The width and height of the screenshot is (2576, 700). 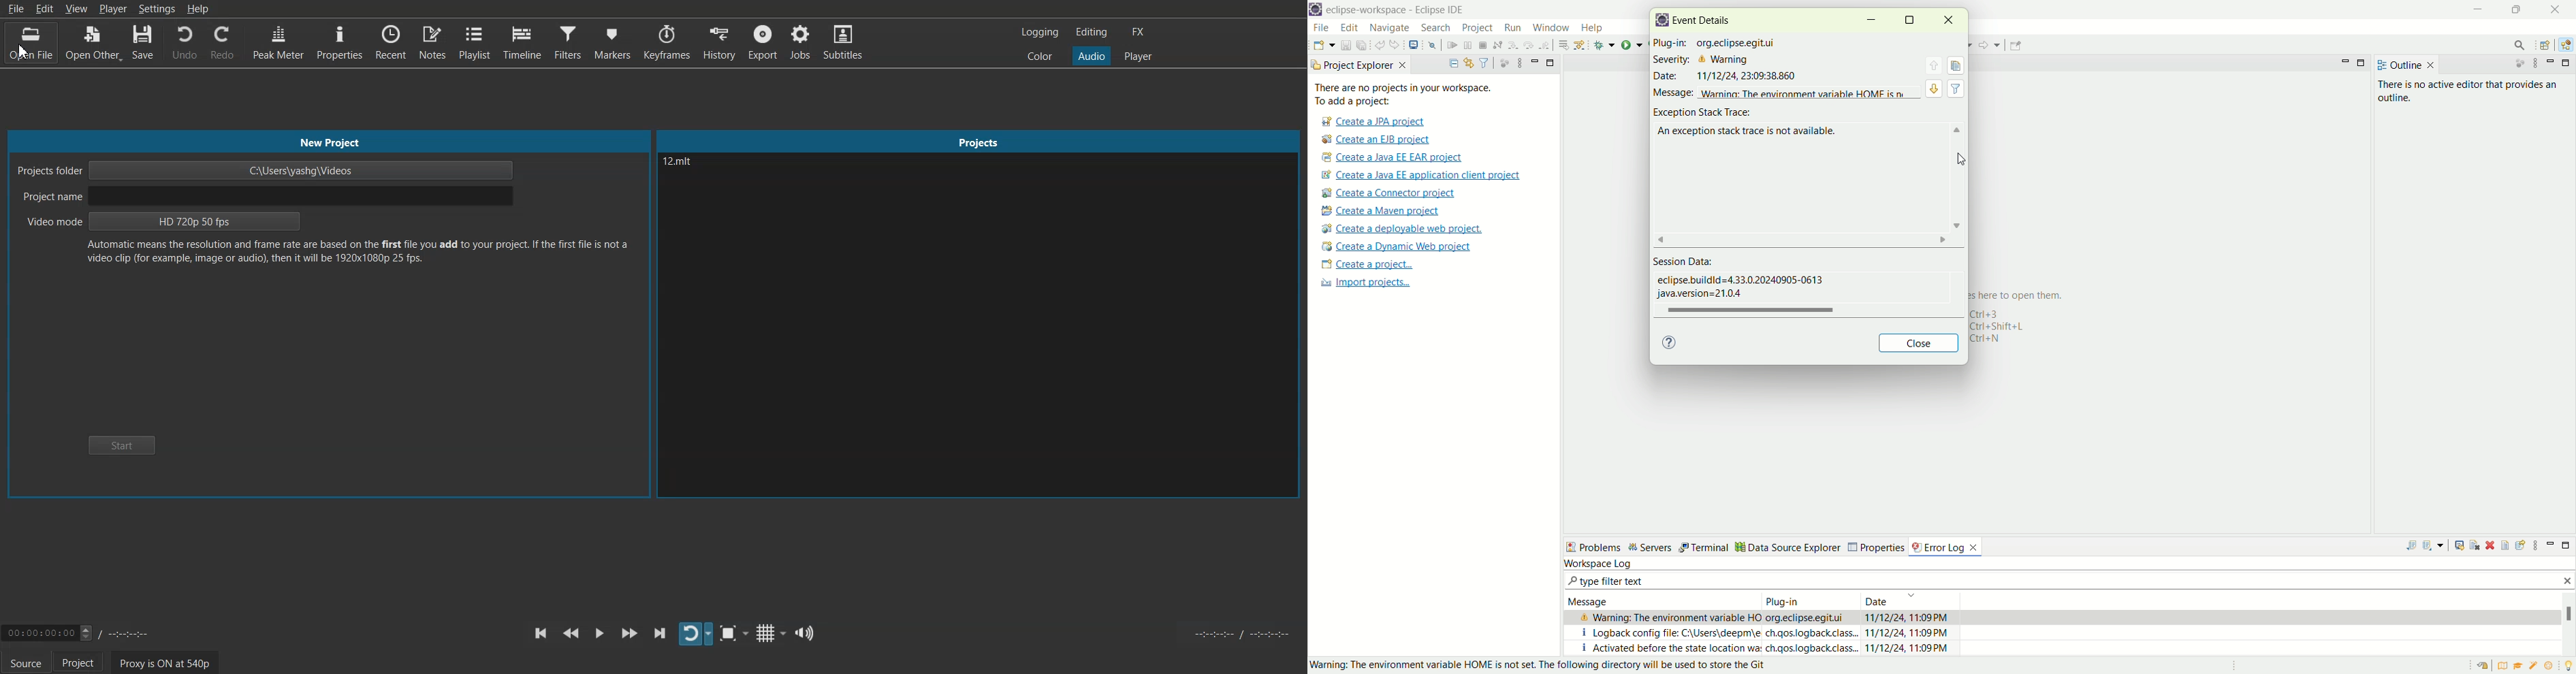 What do you see at coordinates (2476, 548) in the screenshot?
I see `clear log` at bounding box center [2476, 548].